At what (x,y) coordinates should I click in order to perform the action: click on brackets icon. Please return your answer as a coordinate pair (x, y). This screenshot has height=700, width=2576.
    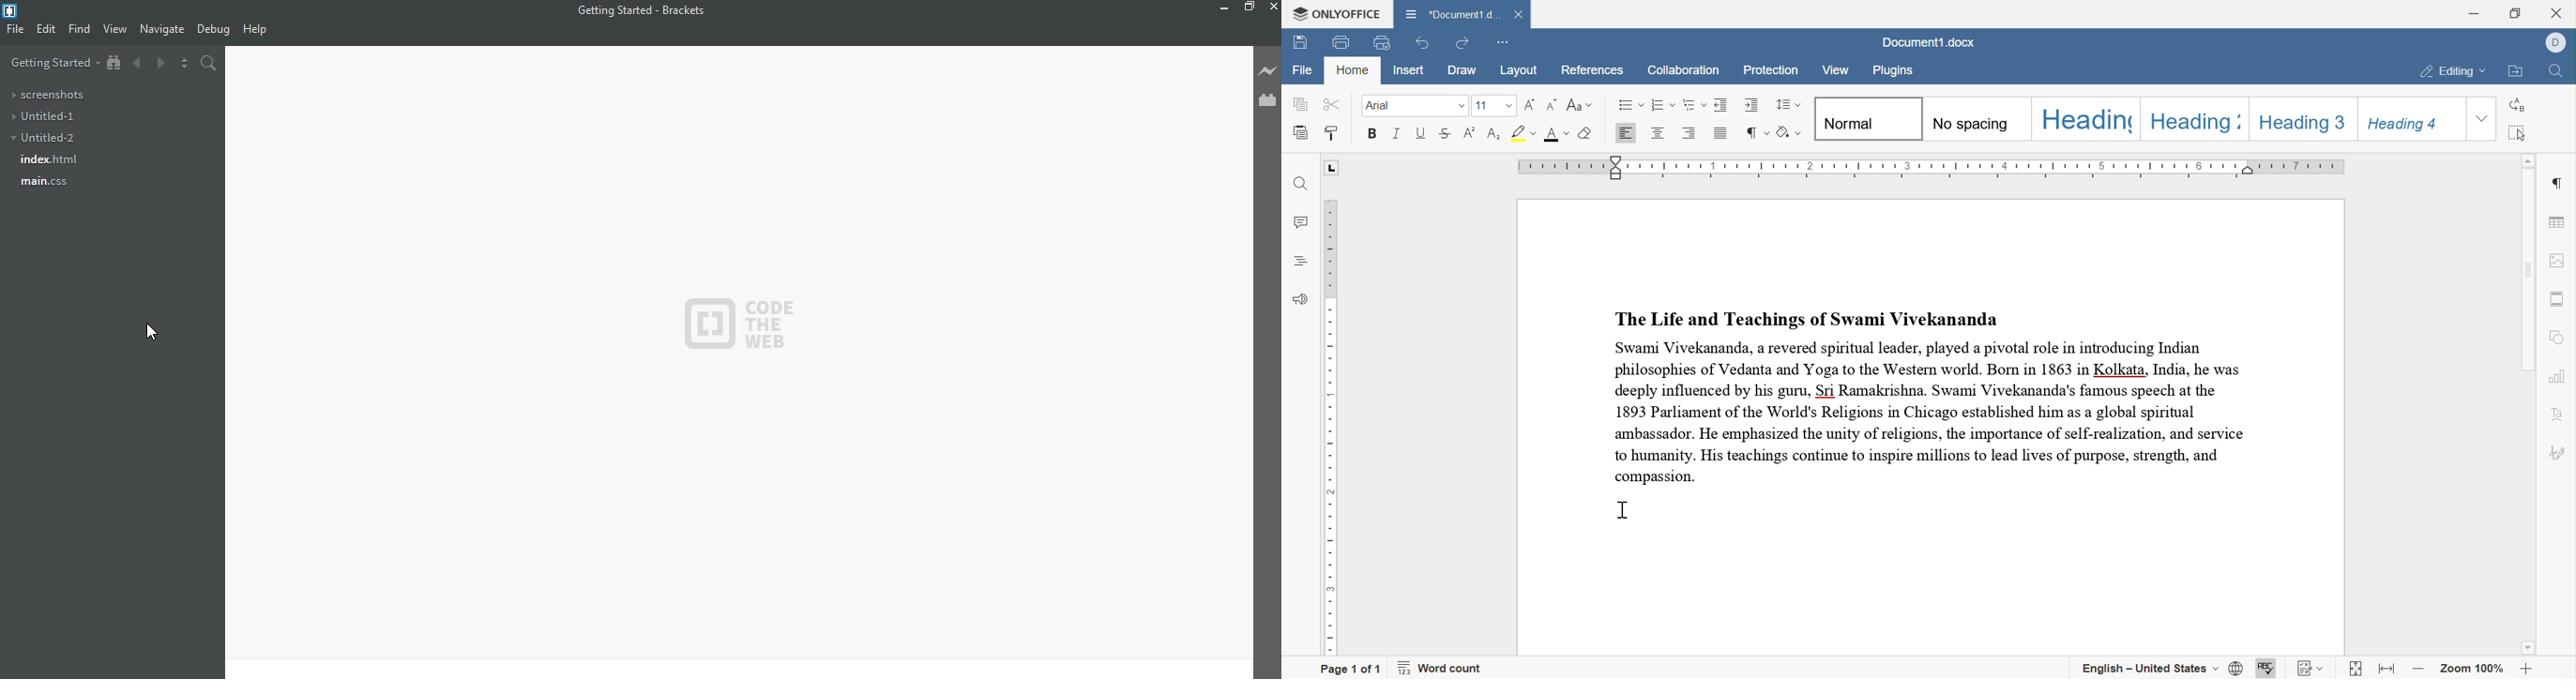
    Looking at the image, I should click on (13, 8).